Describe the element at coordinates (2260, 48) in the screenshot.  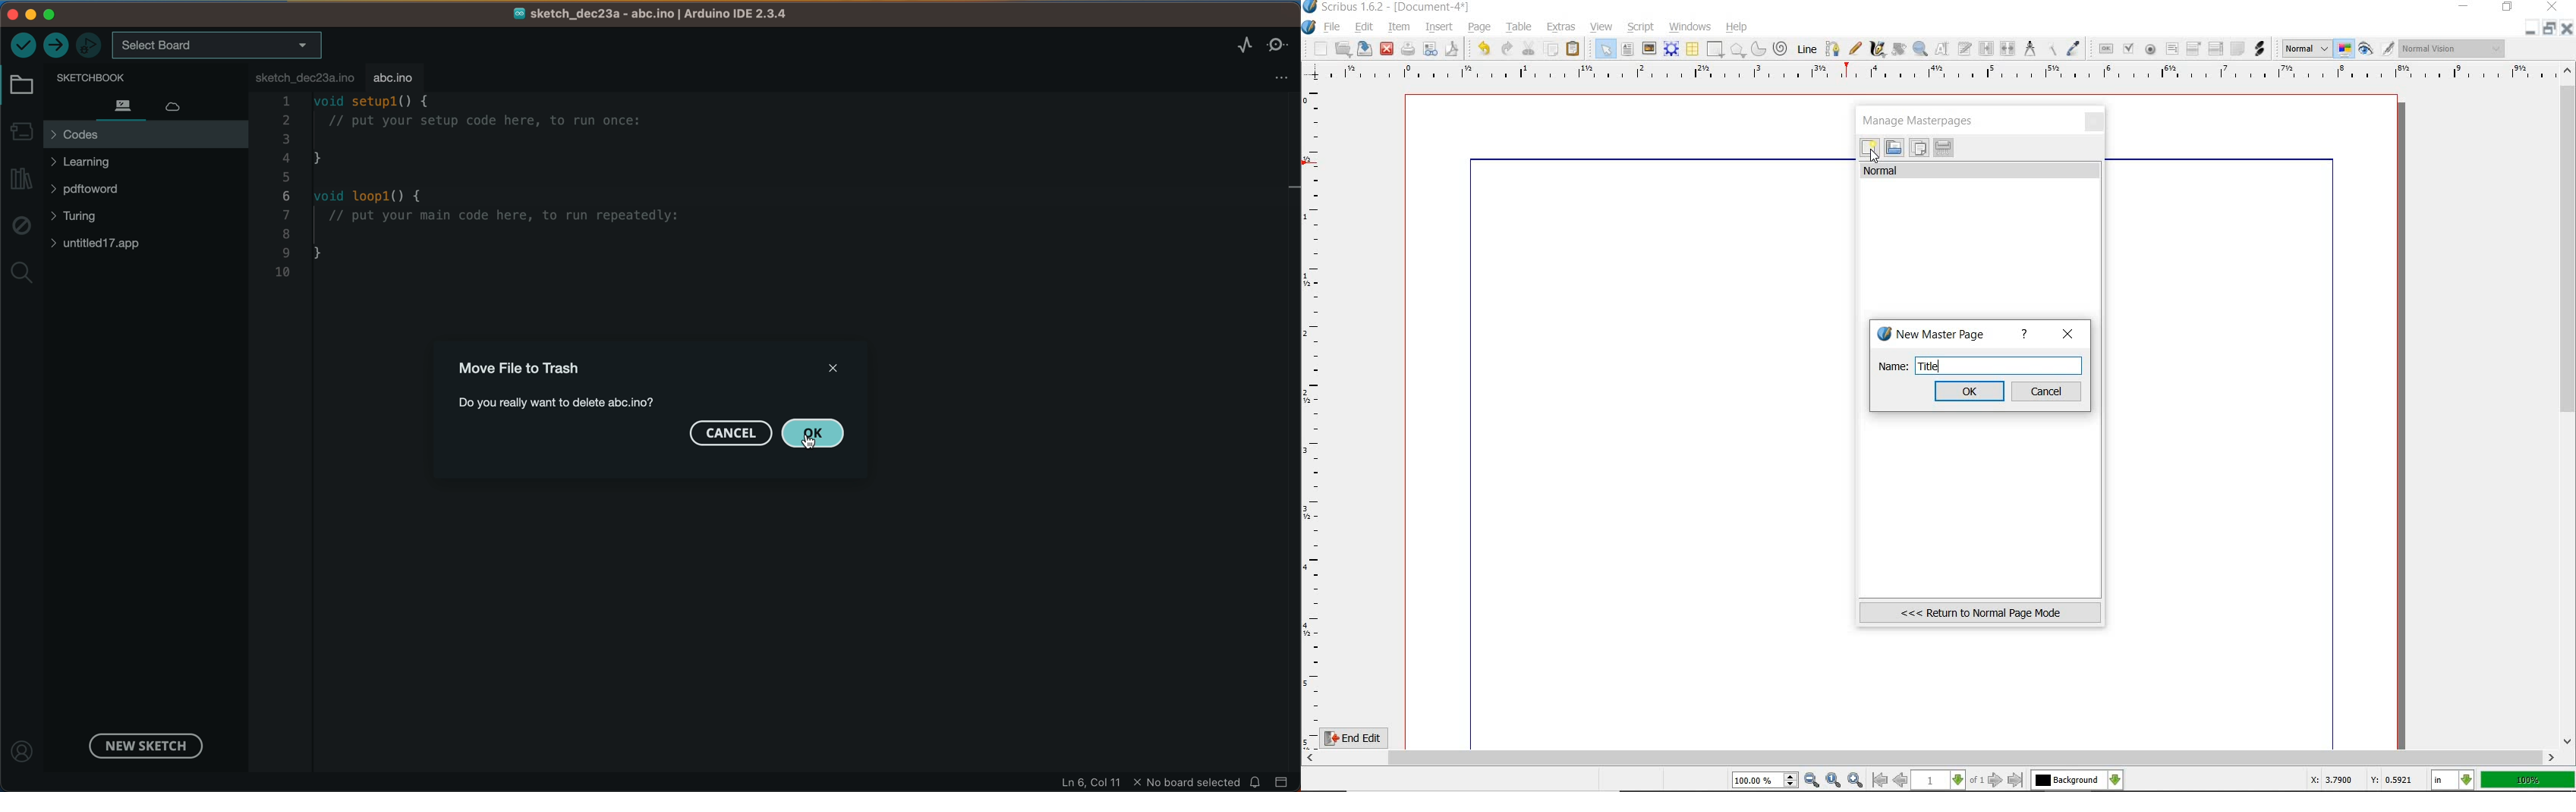
I see `link annotation` at that location.